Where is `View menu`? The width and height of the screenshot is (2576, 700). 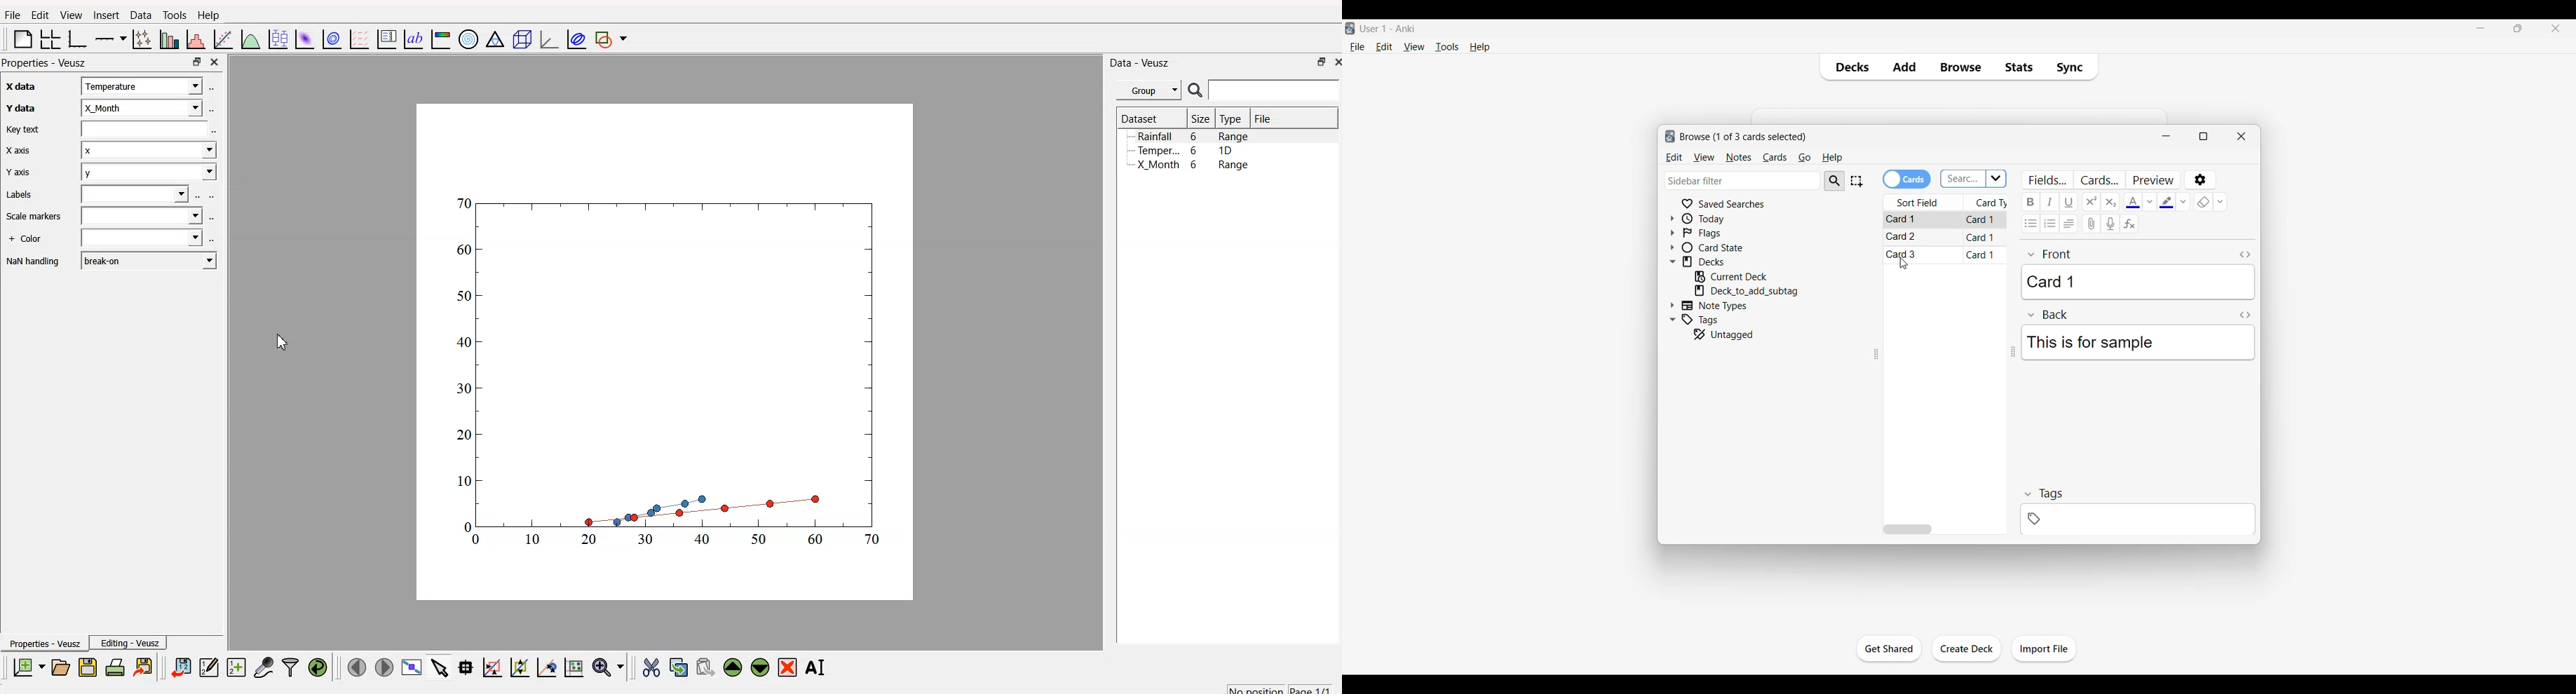
View menu is located at coordinates (1415, 46).